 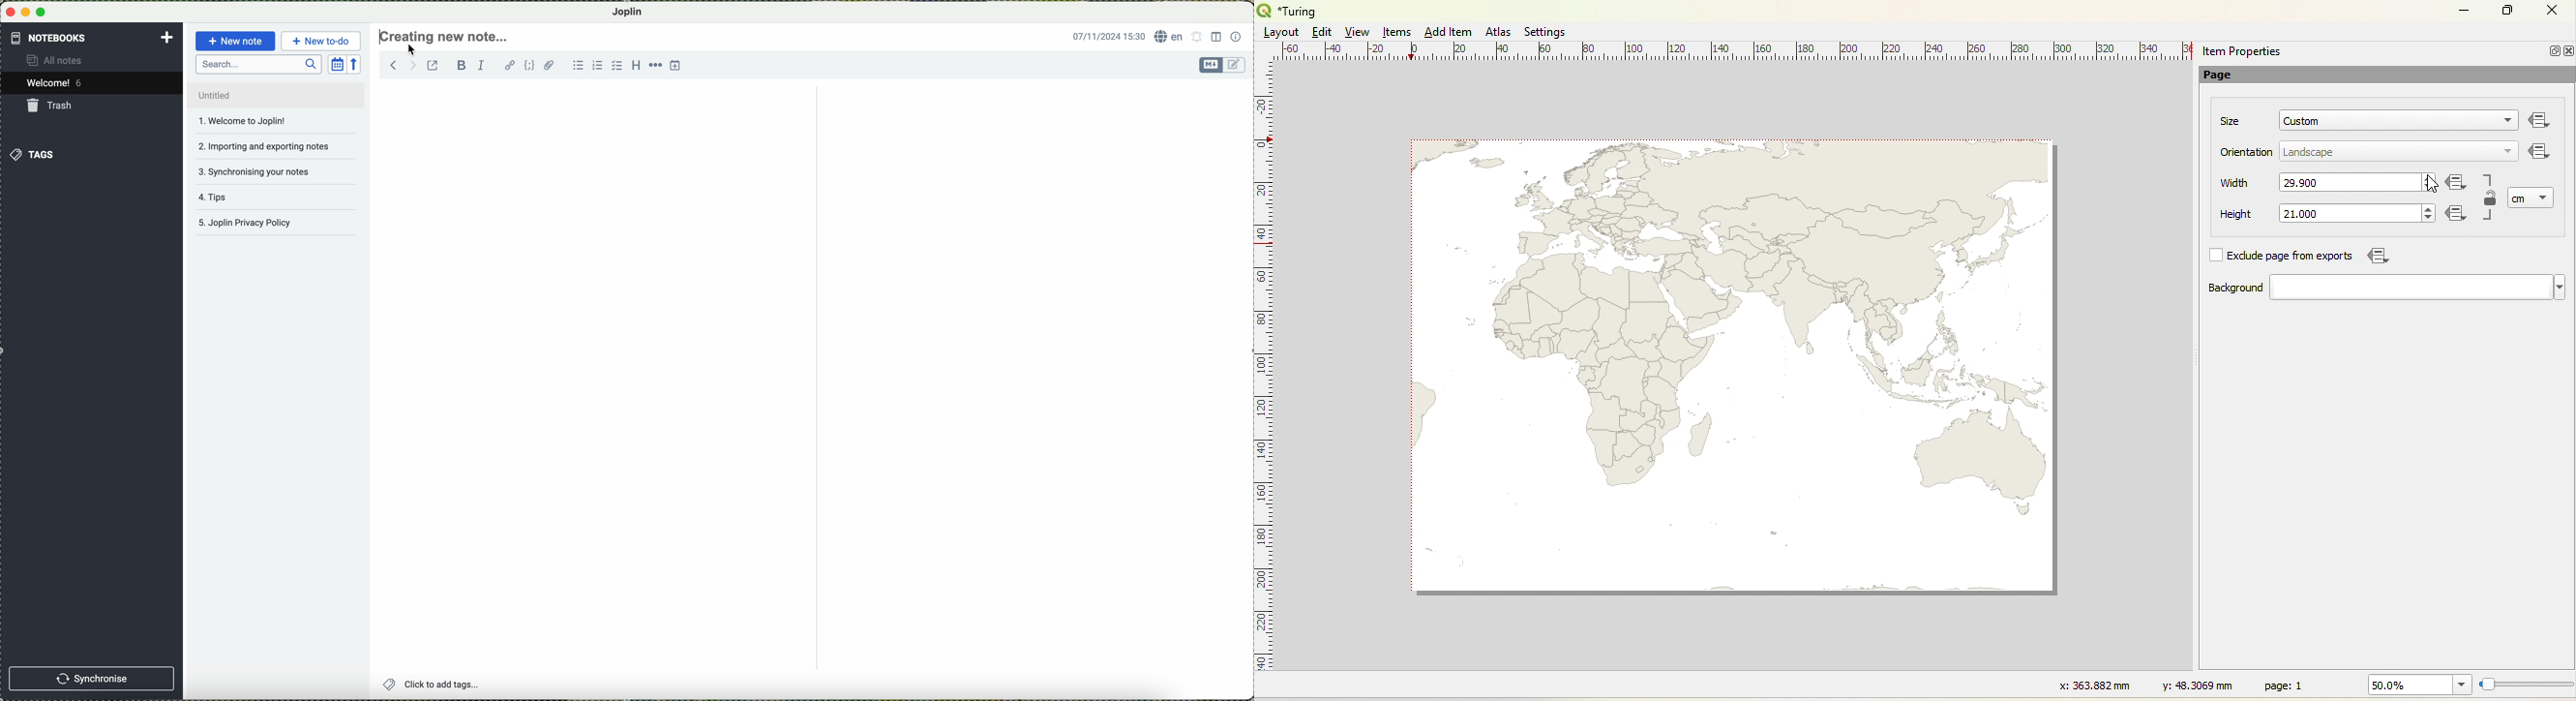 What do you see at coordinates (260, 121) in the screenshot?
I see `welcome to joplin` at bounding box center [260, 121].